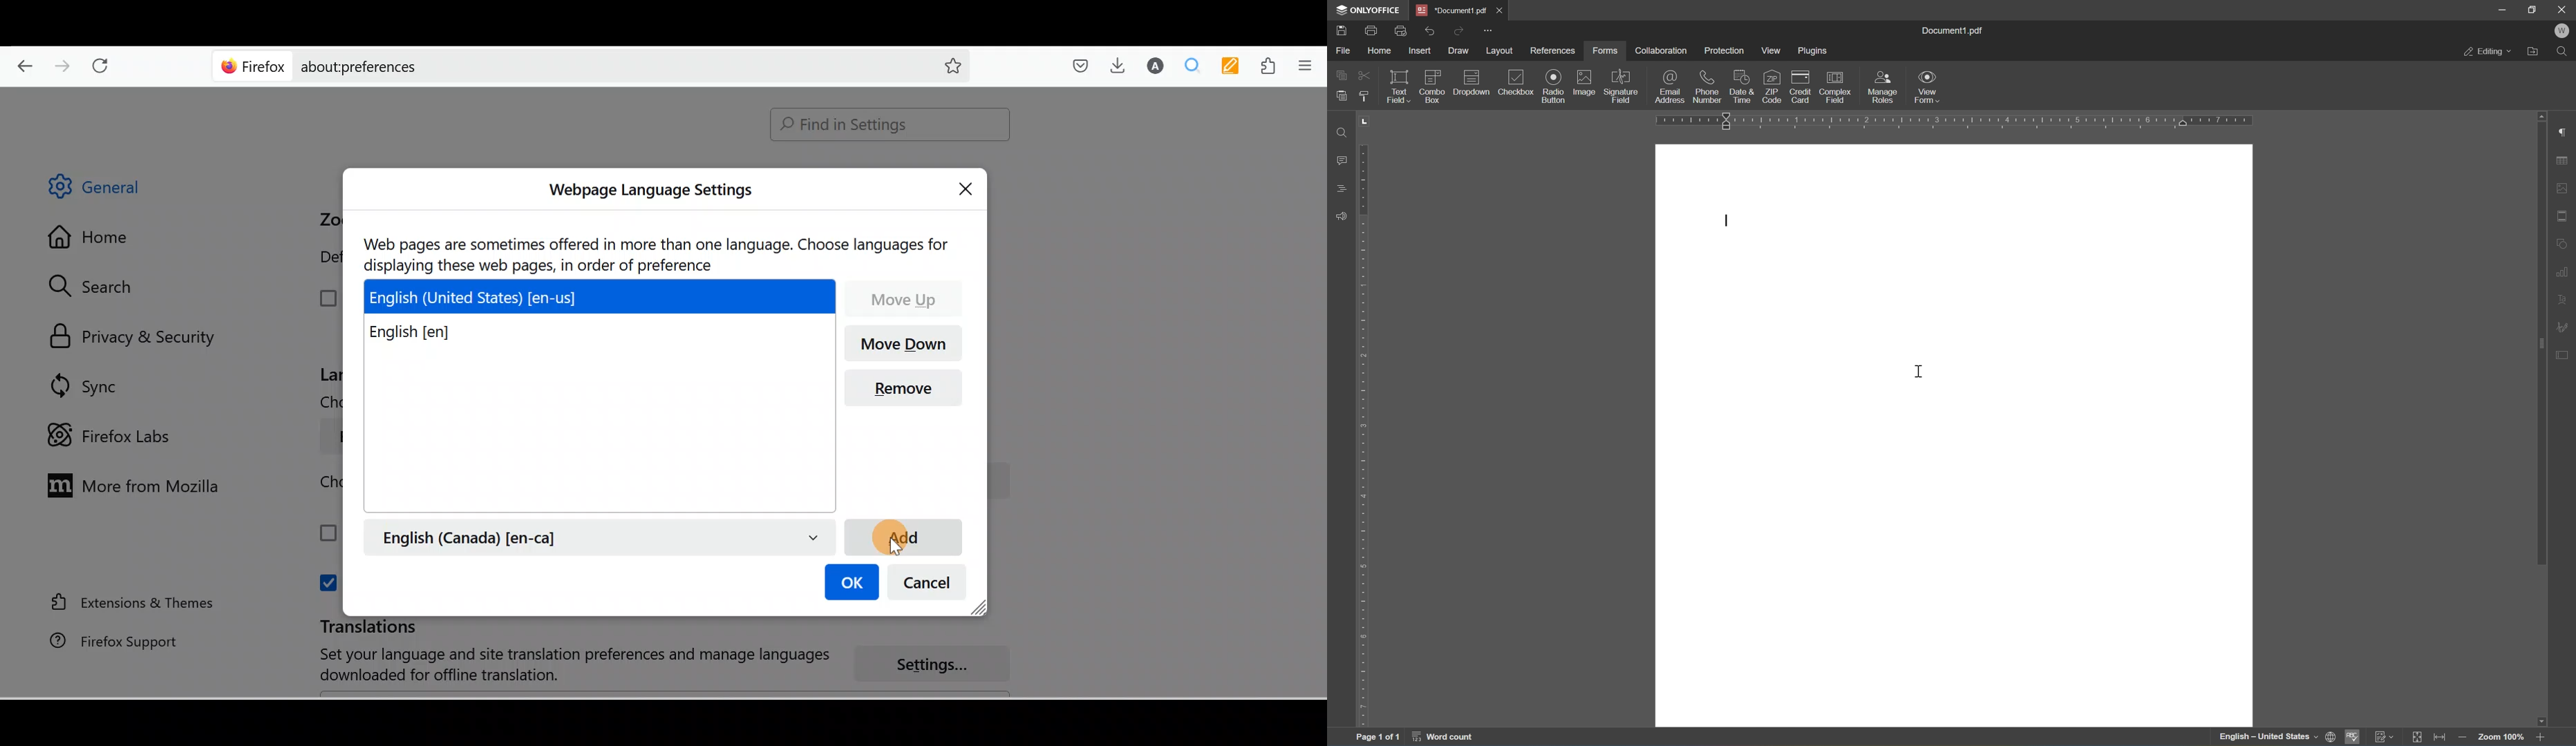  I want to click on Move up, so click(905, 298).